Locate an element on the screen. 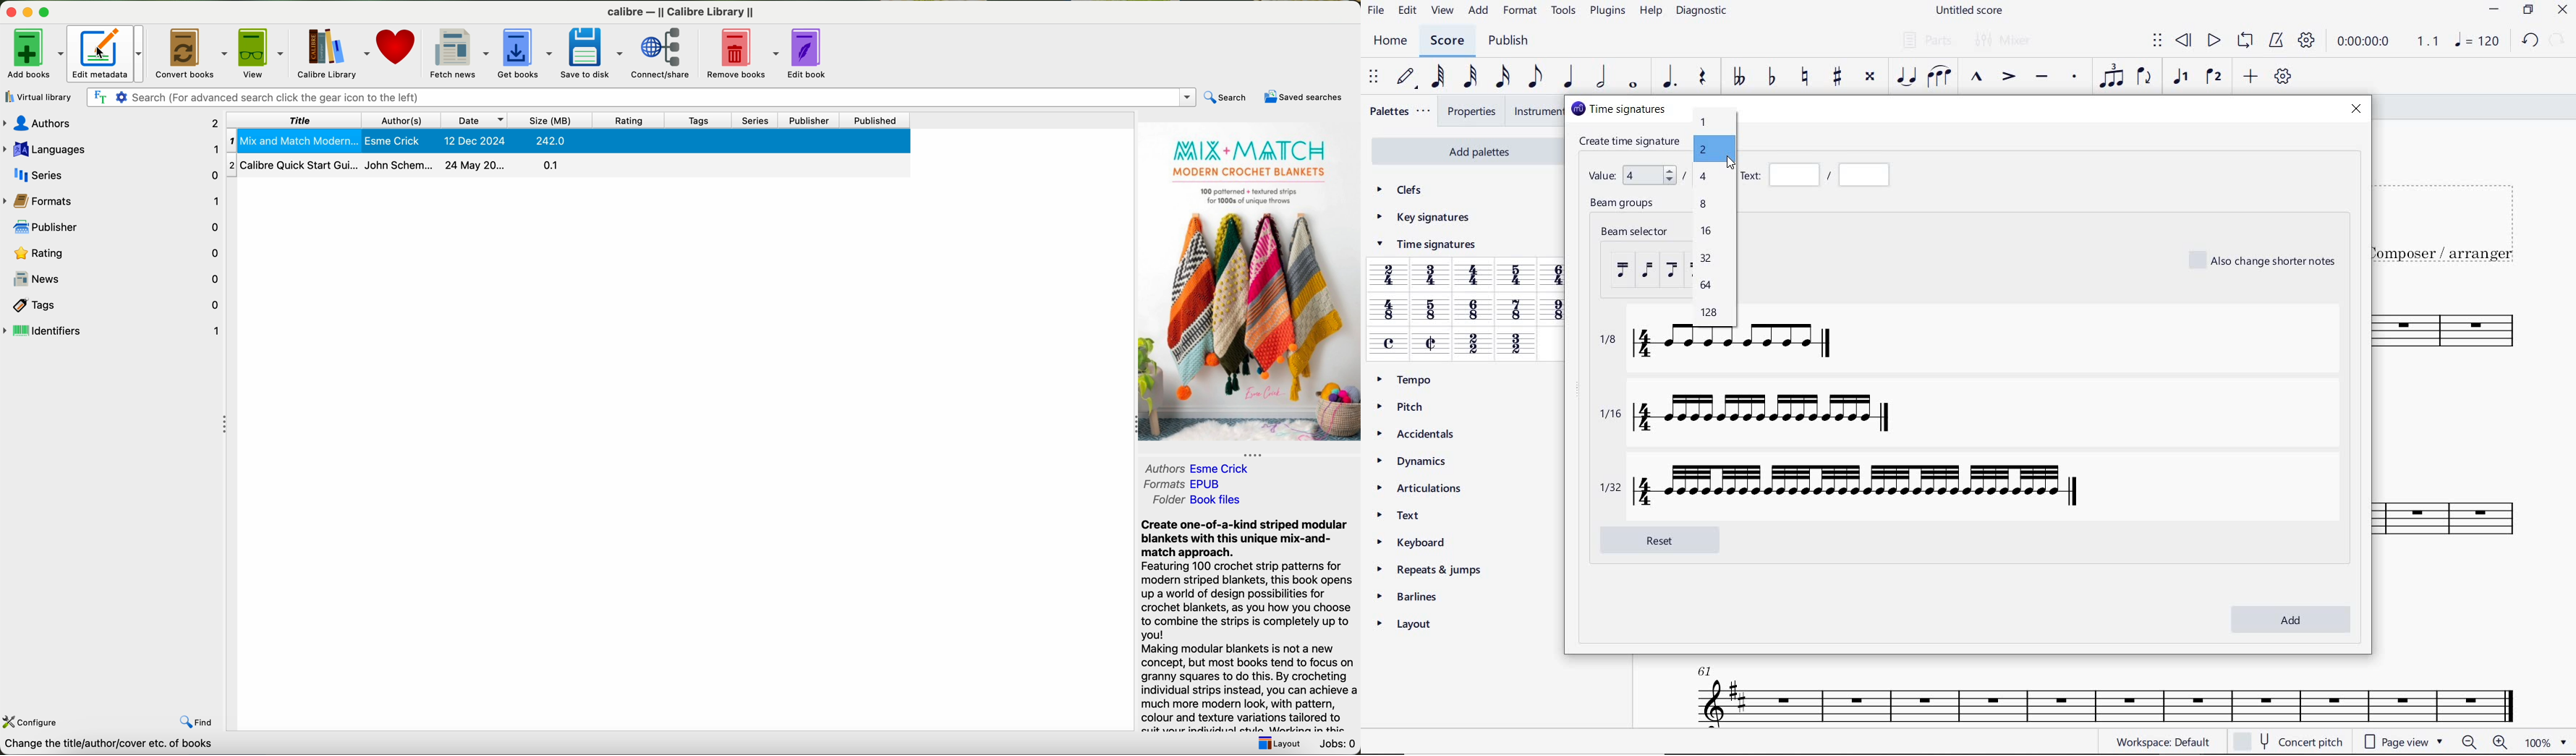  LAYOUT is located at coordinates (1409, 623).